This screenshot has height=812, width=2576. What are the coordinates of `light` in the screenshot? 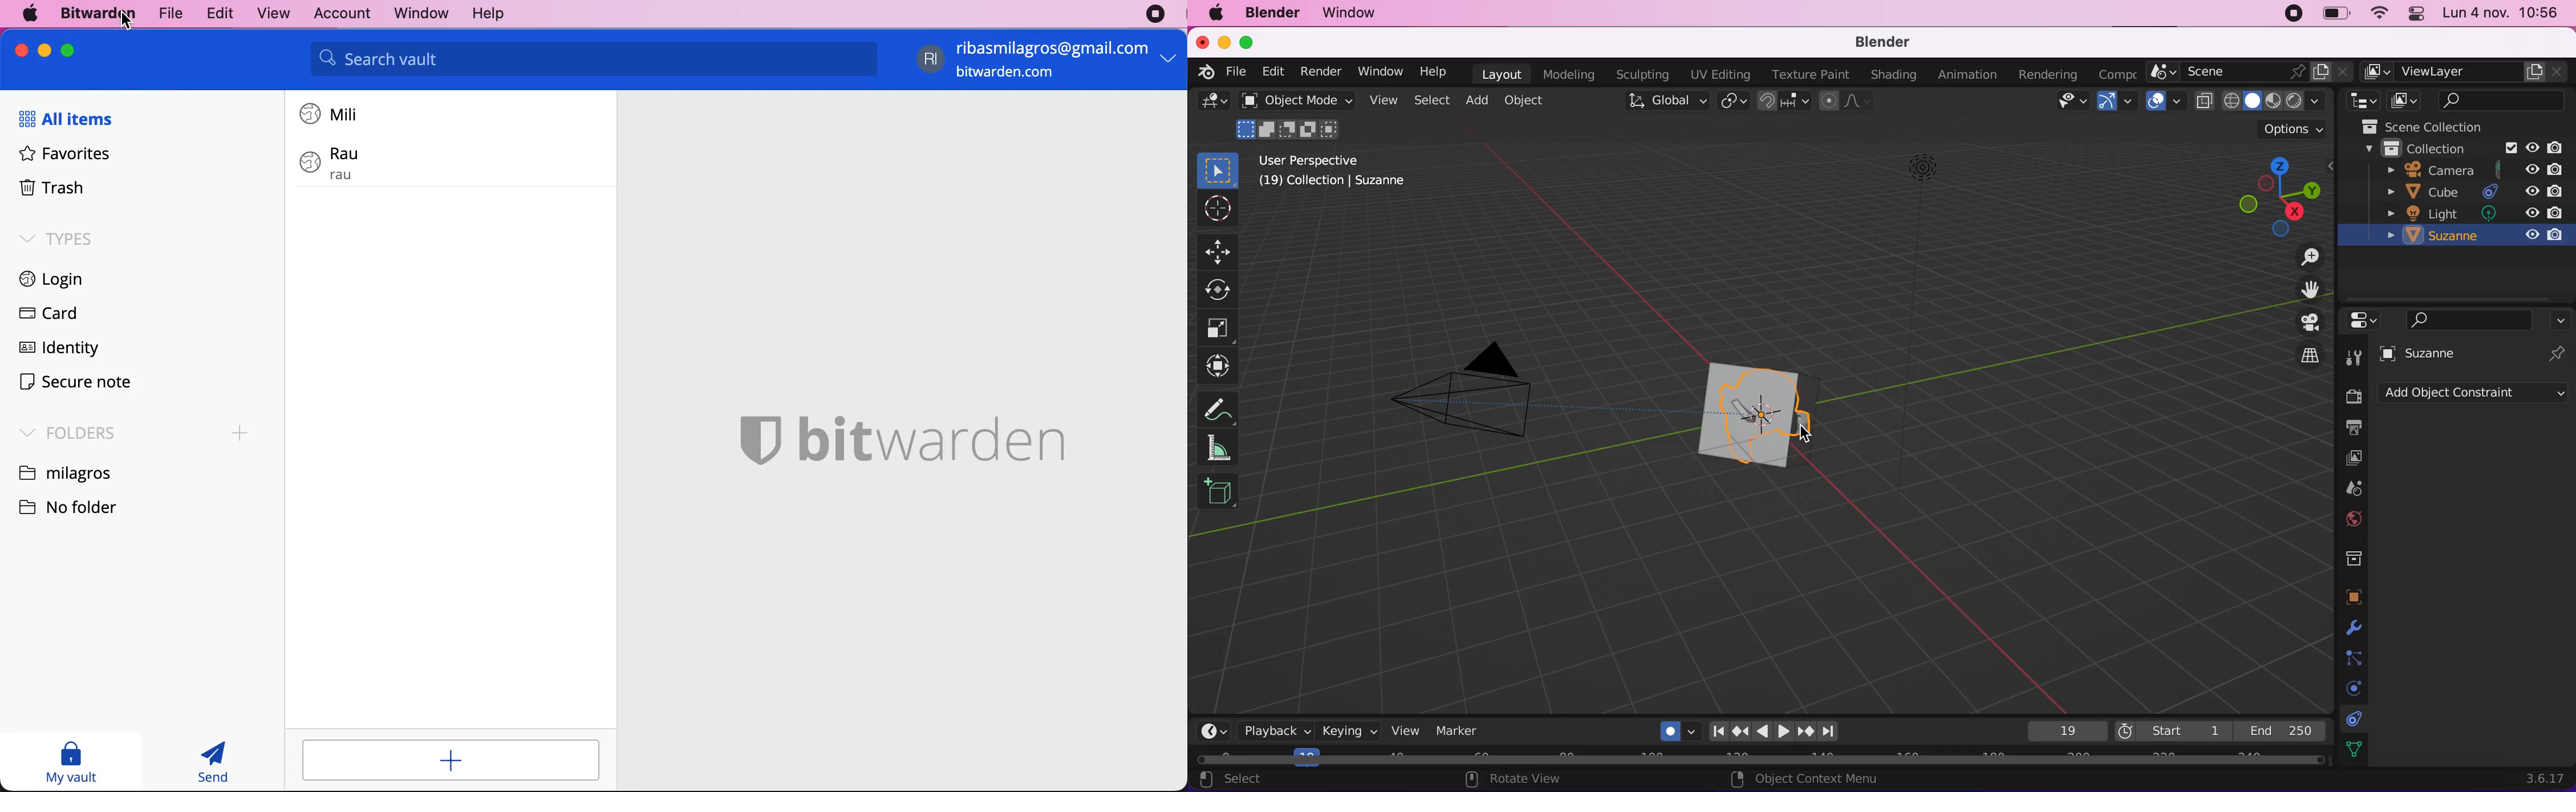 It's located at (2472, 213).